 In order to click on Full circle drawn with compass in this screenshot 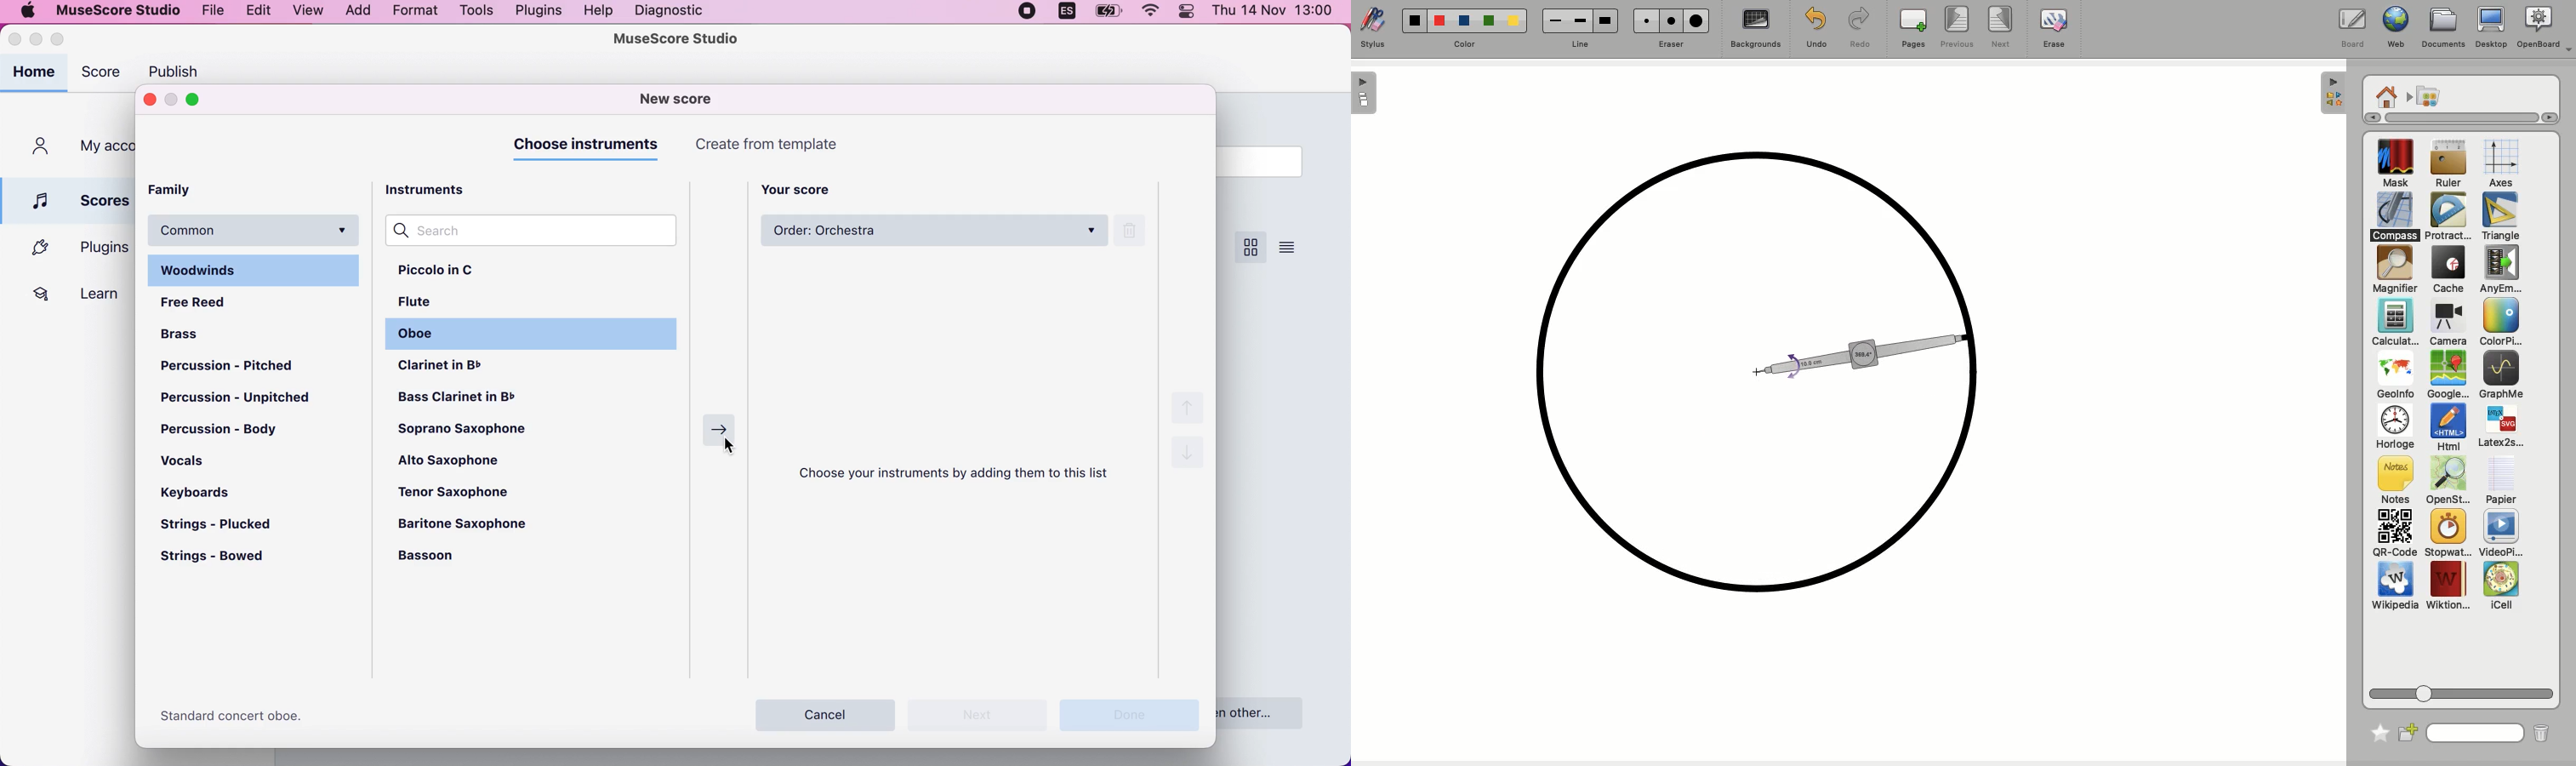, I will do `click(1759, 374)`.